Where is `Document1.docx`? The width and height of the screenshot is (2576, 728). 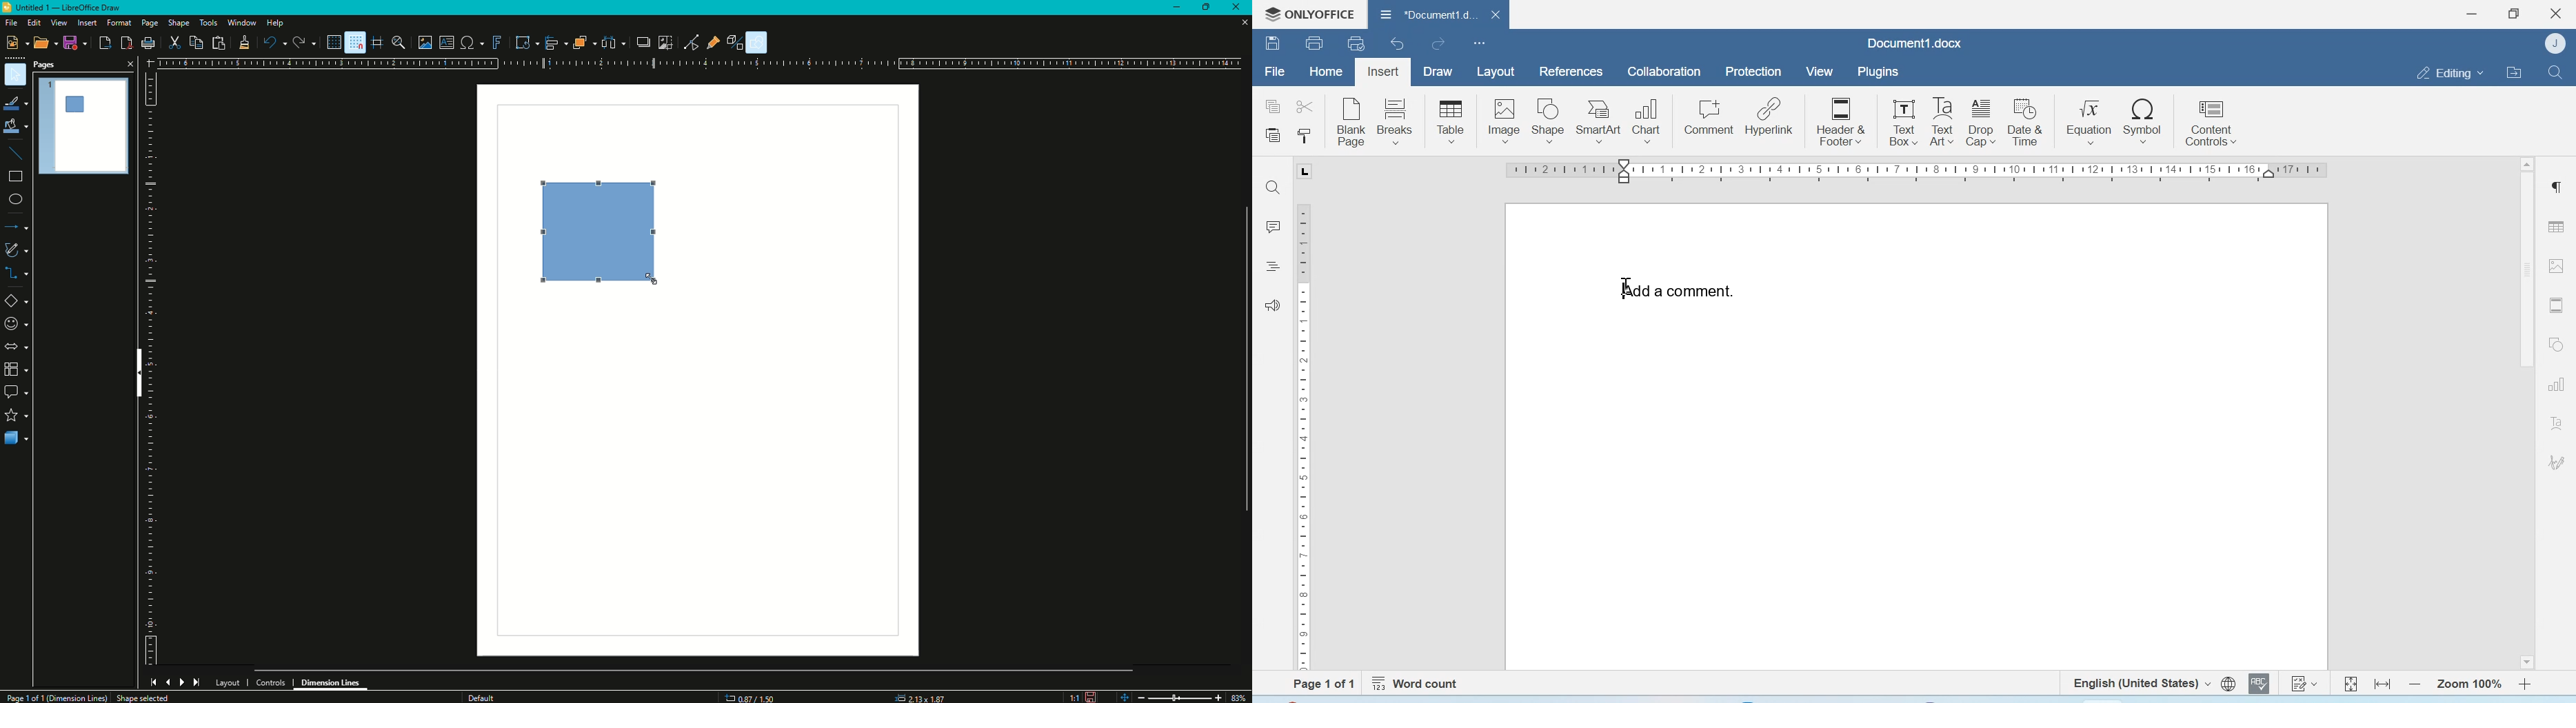
Document1.docx is located at coordinates (1916, 43).